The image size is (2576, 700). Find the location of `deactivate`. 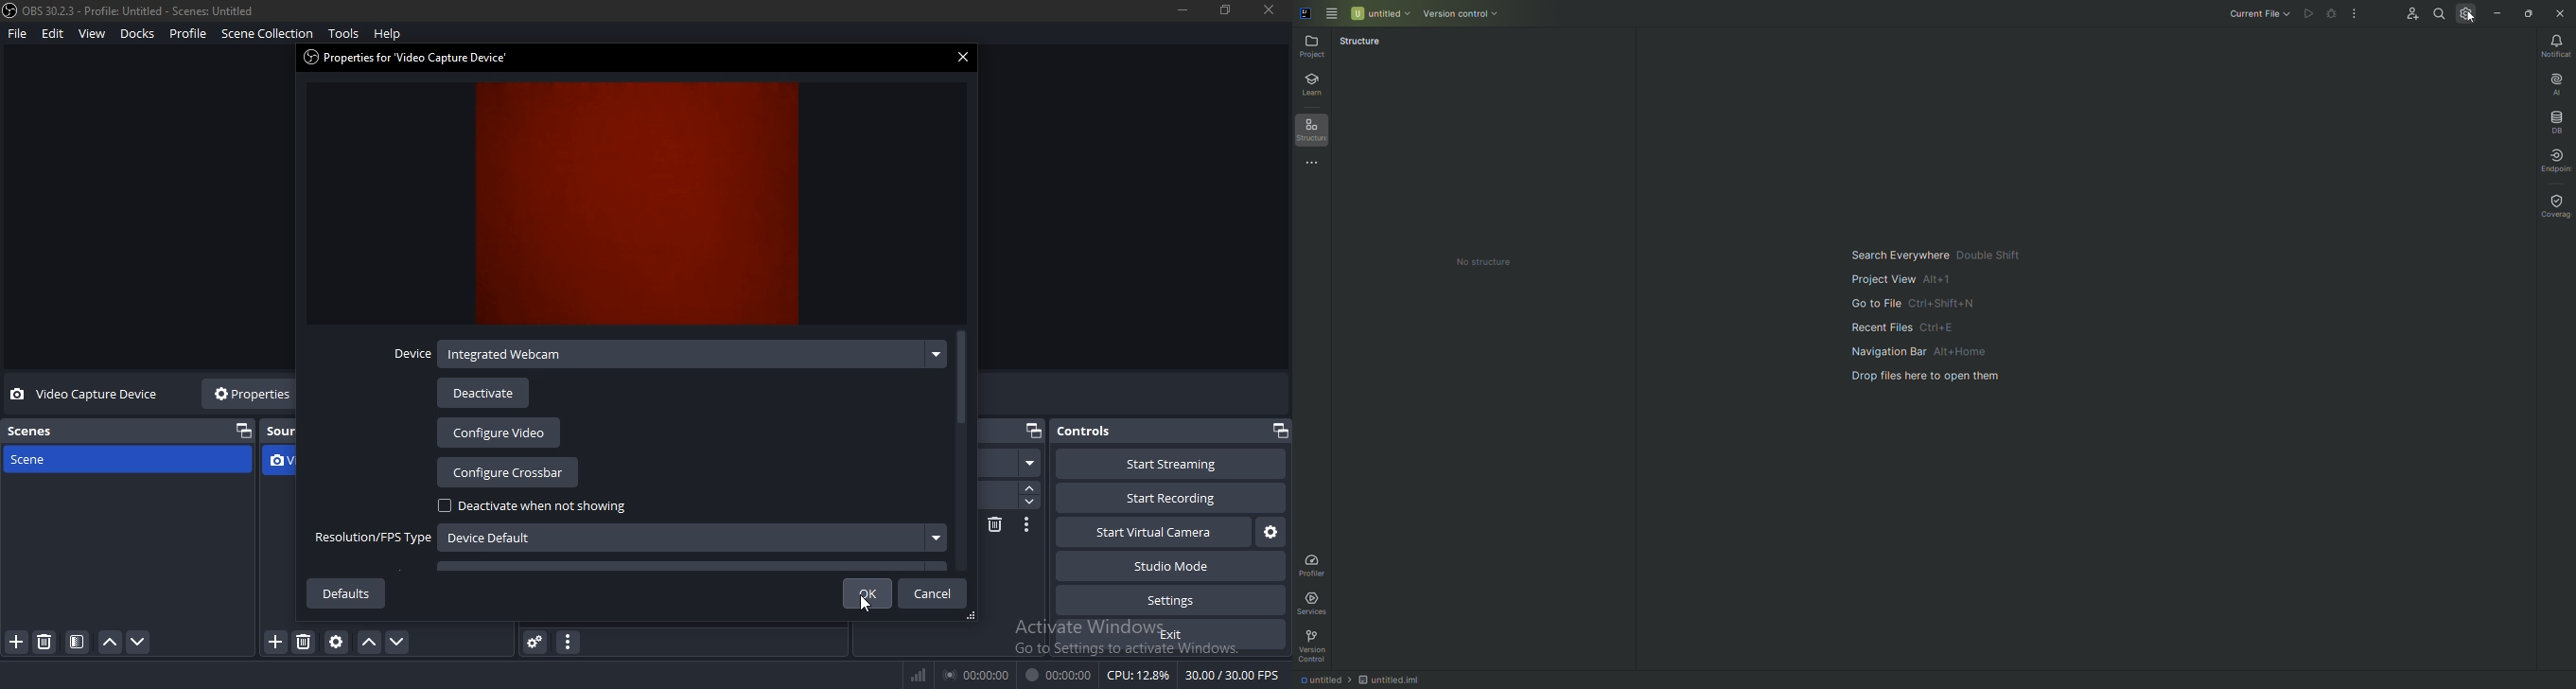

deactivate is located at coordinates (483, 393).